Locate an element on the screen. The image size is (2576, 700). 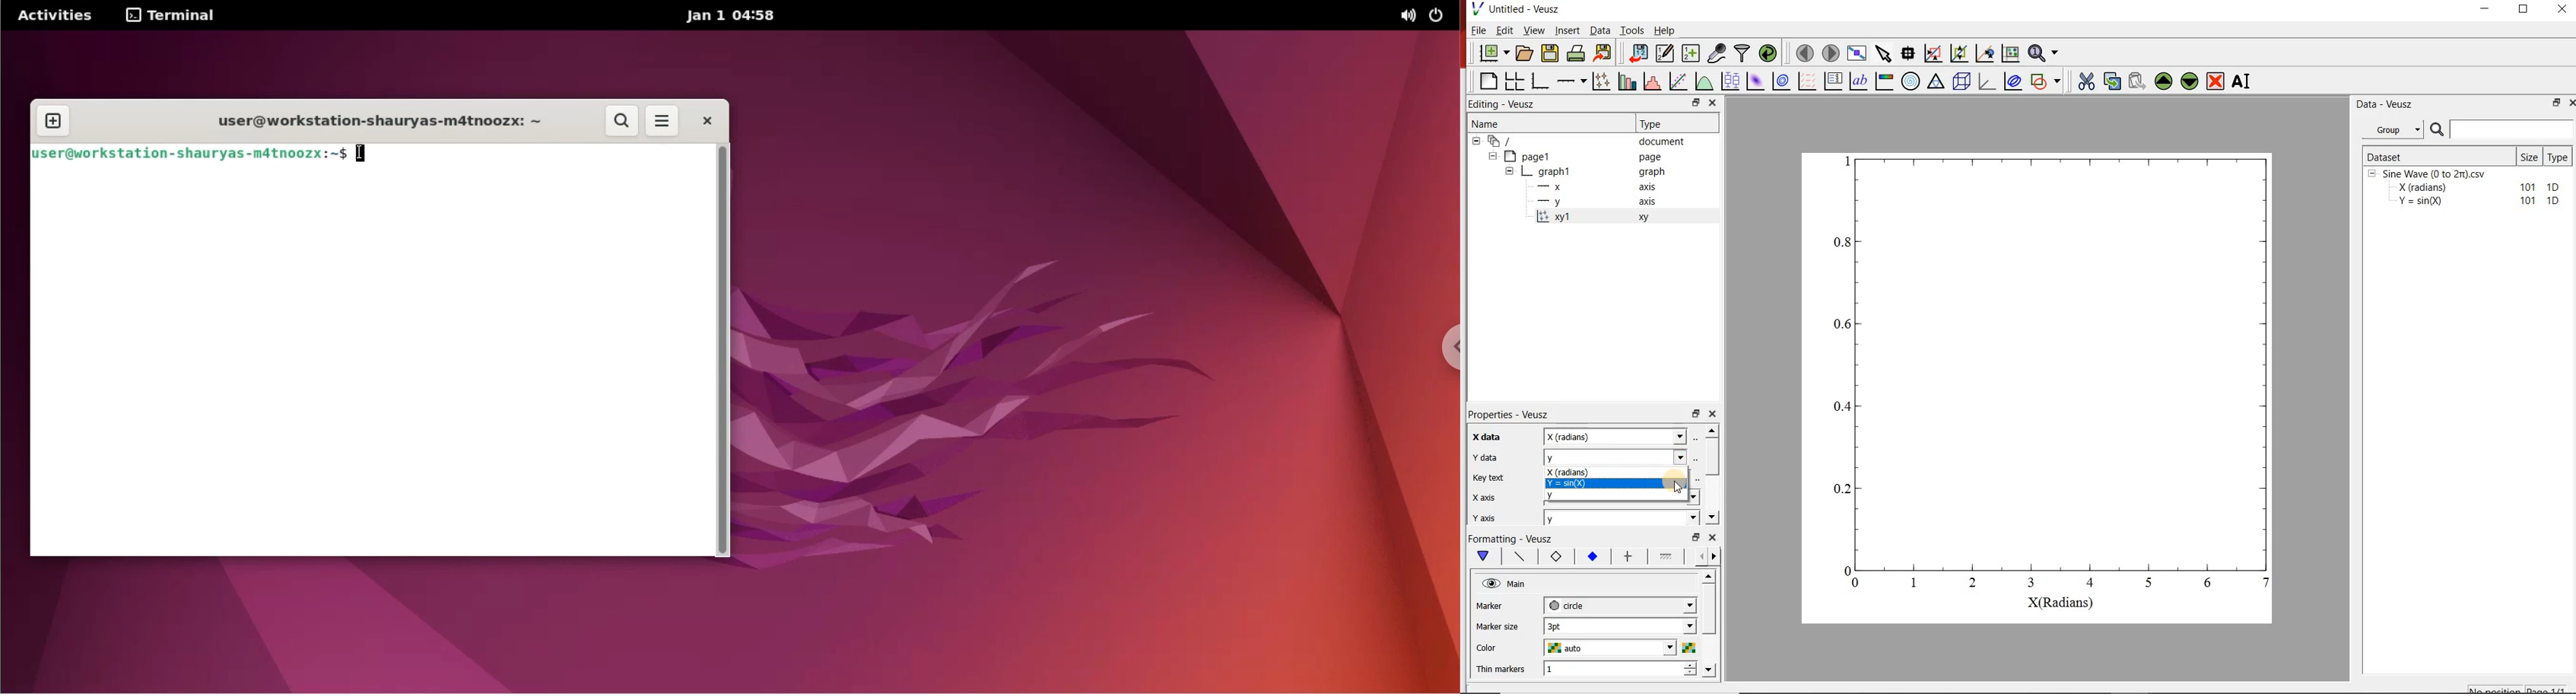
click to reset graphs is located at coordinates (2010, 53).